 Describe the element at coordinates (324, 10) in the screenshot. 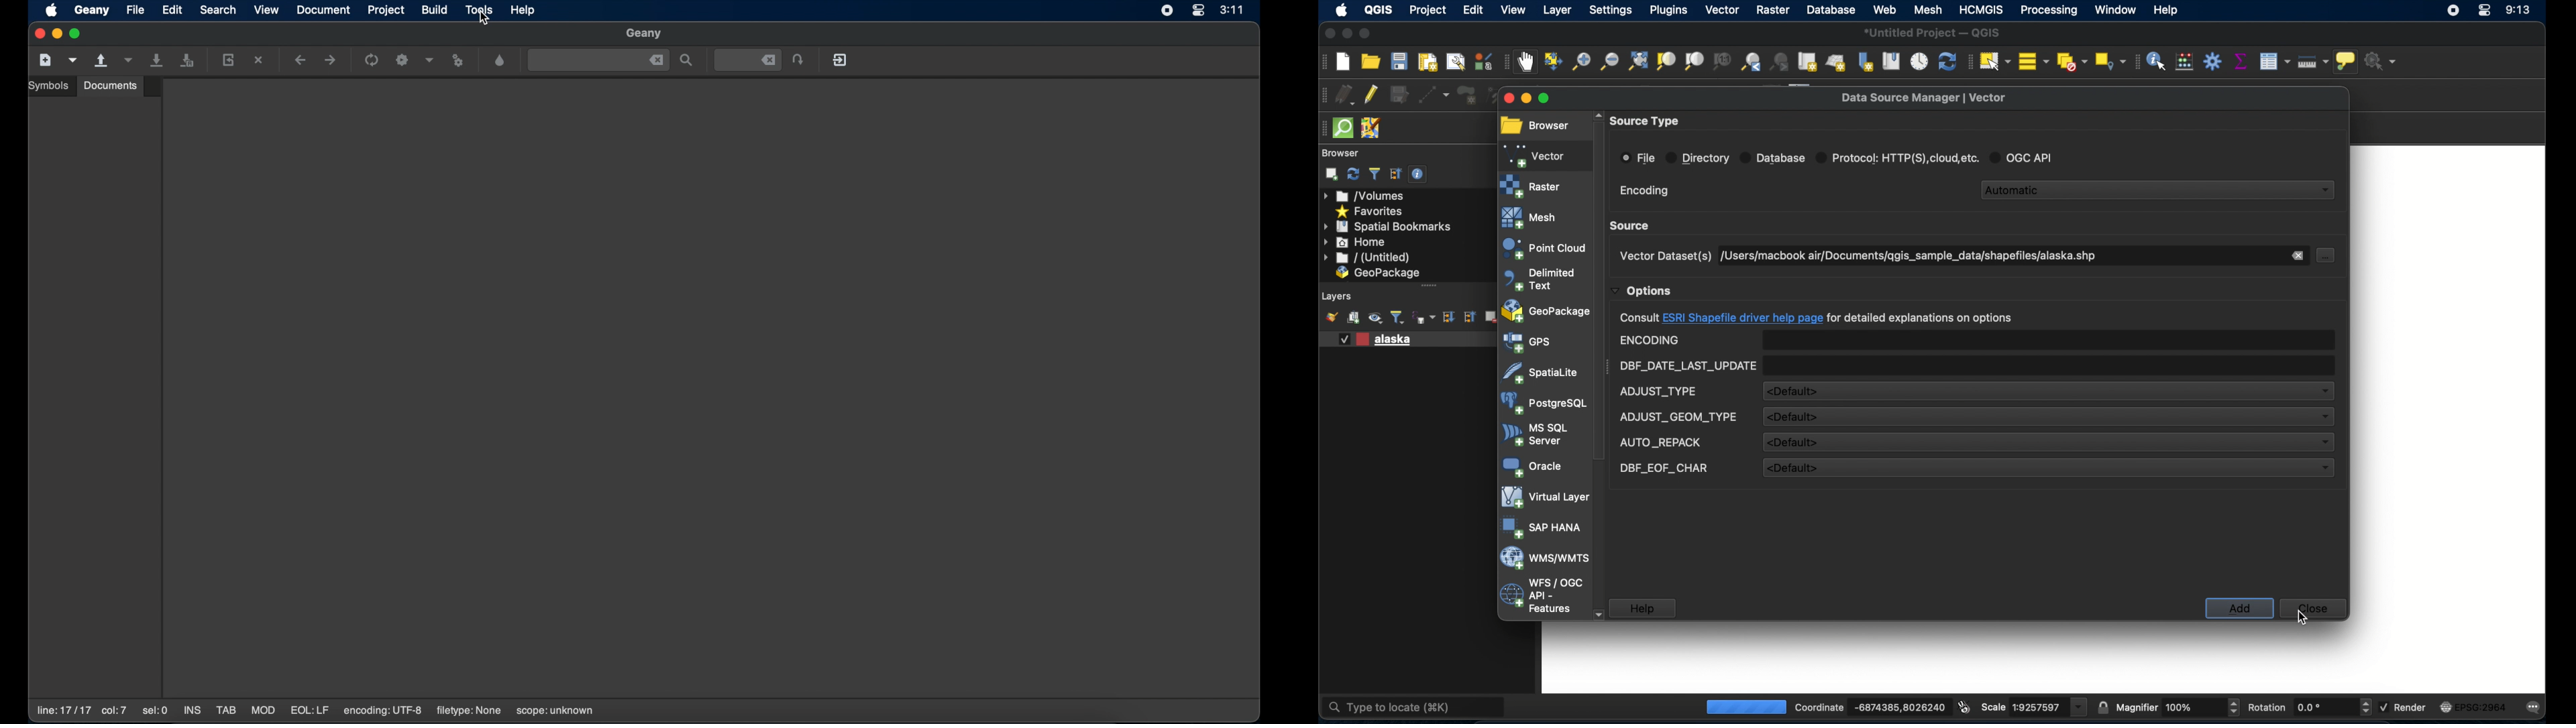

I see `document` at that location.